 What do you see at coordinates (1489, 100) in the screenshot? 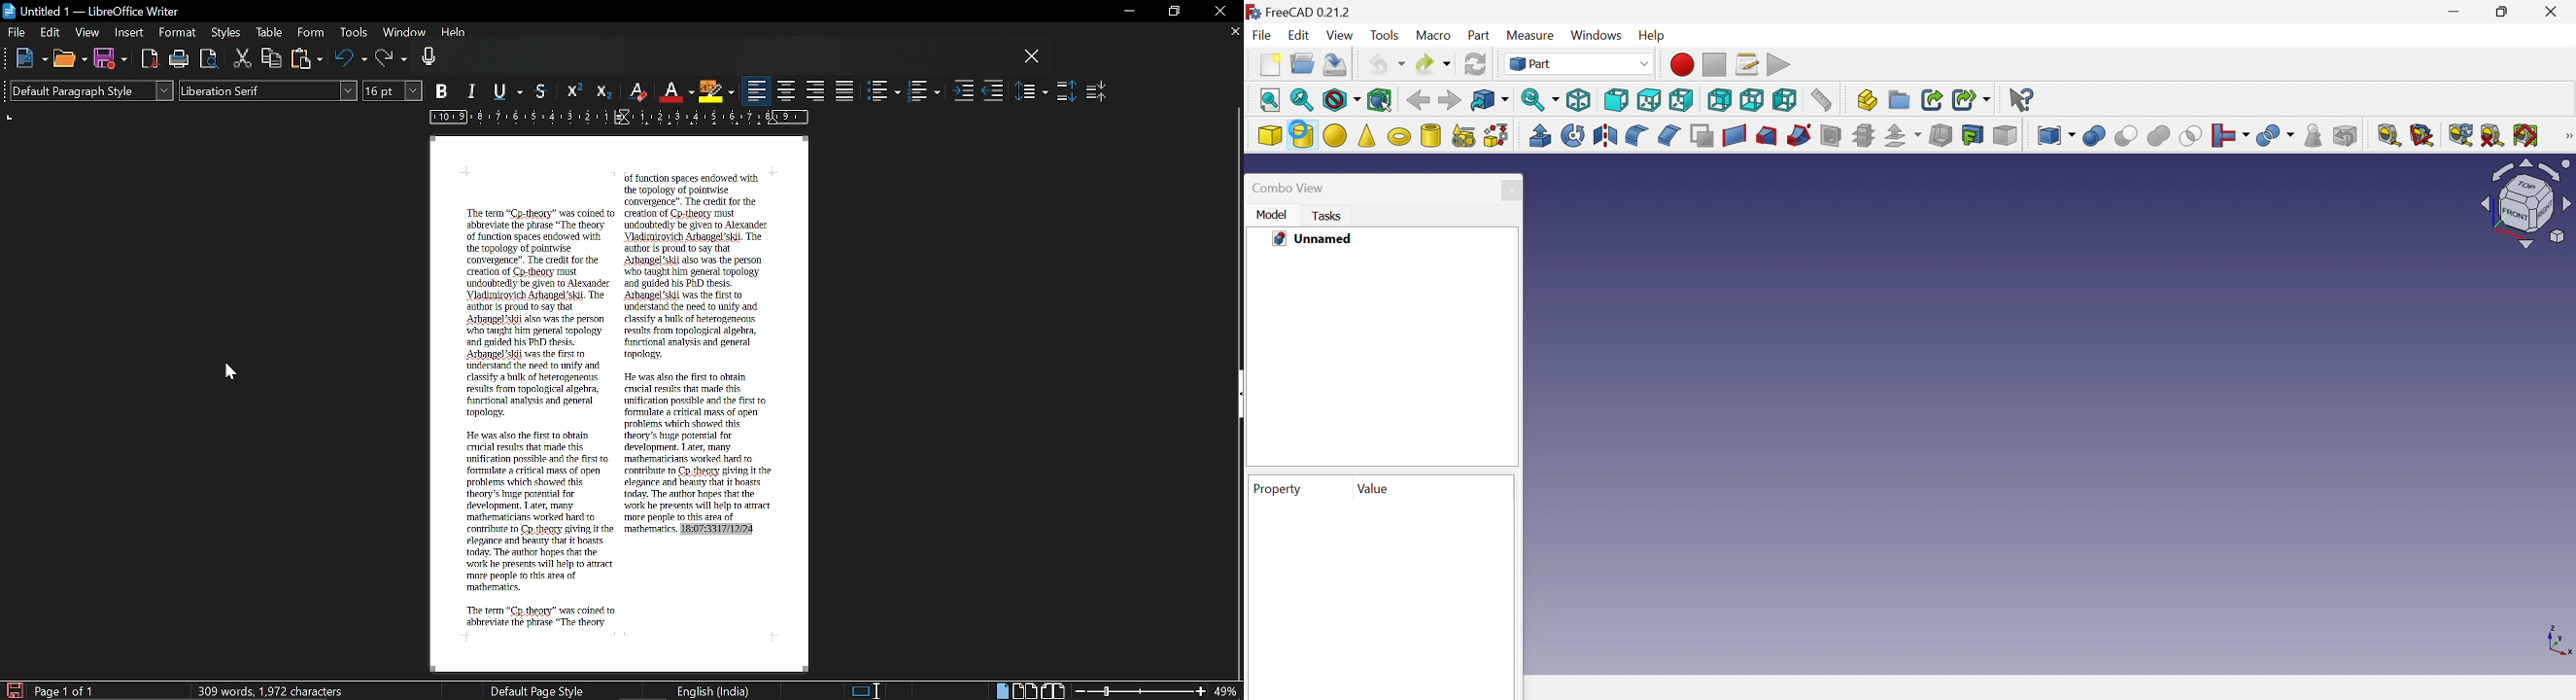
I see `Go to linked project` at bounding box center [1489, 100].